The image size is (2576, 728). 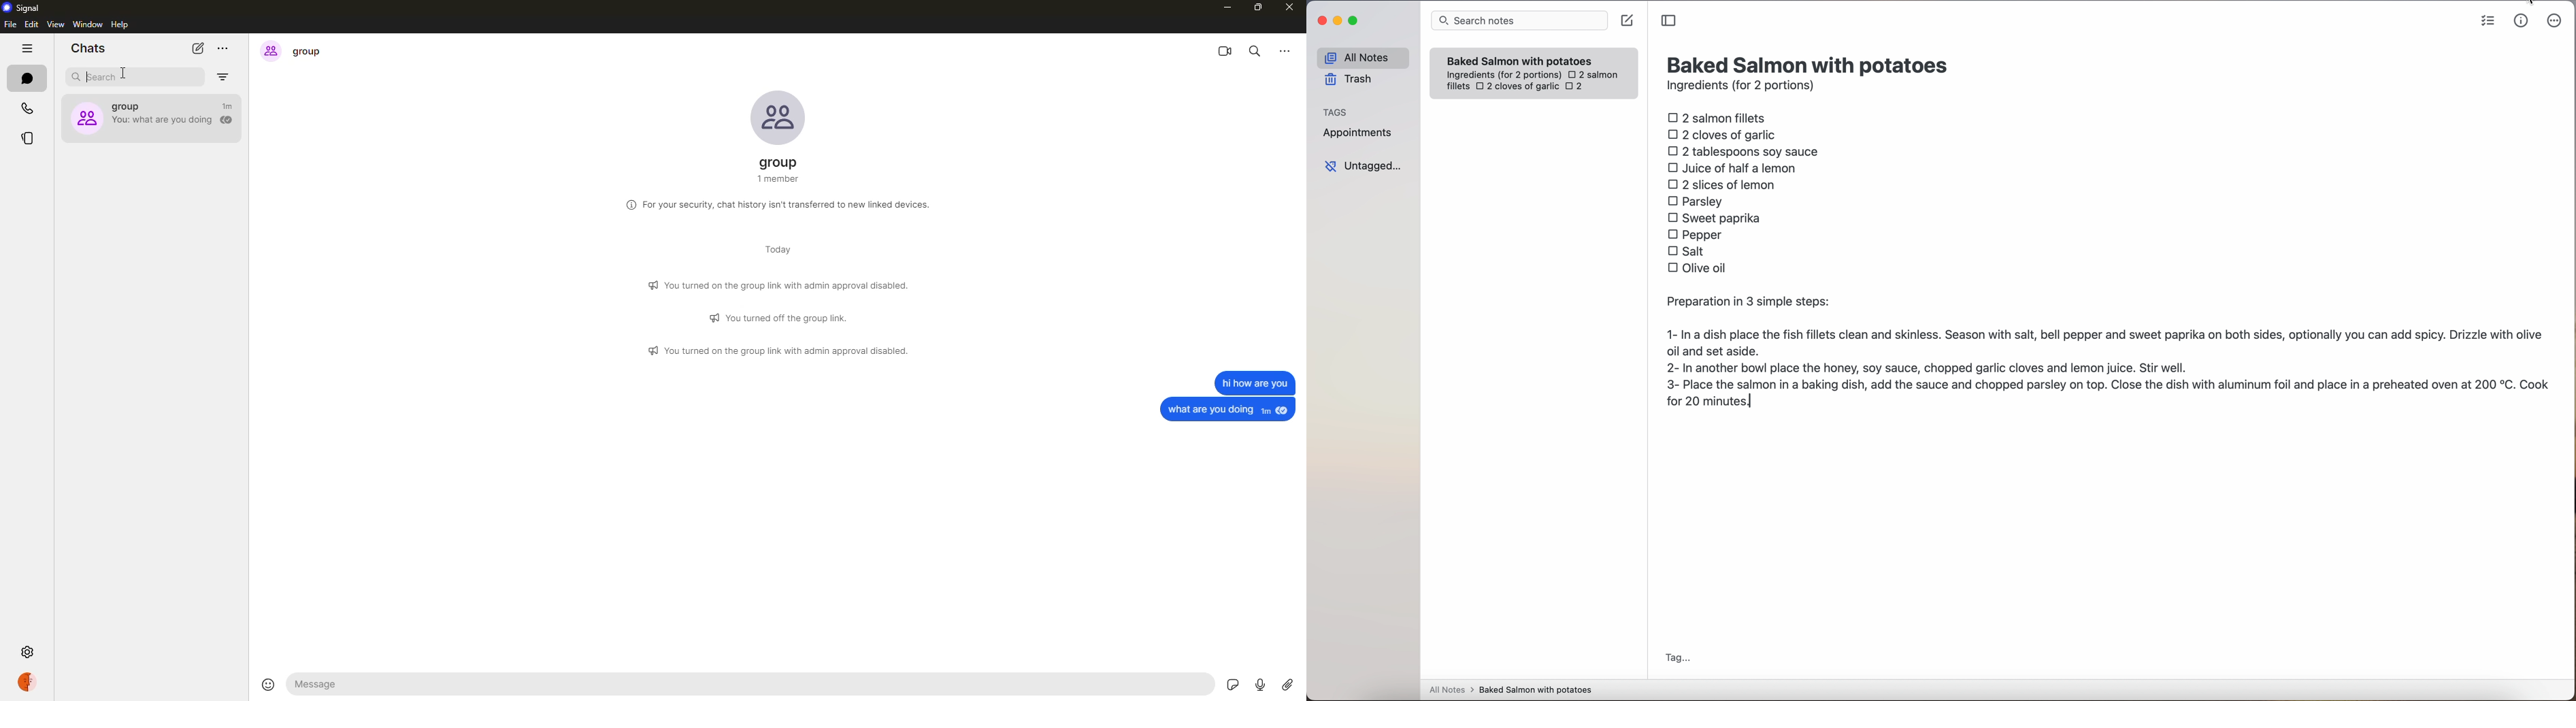 I want to click on chats, so click(x=26, y=77).